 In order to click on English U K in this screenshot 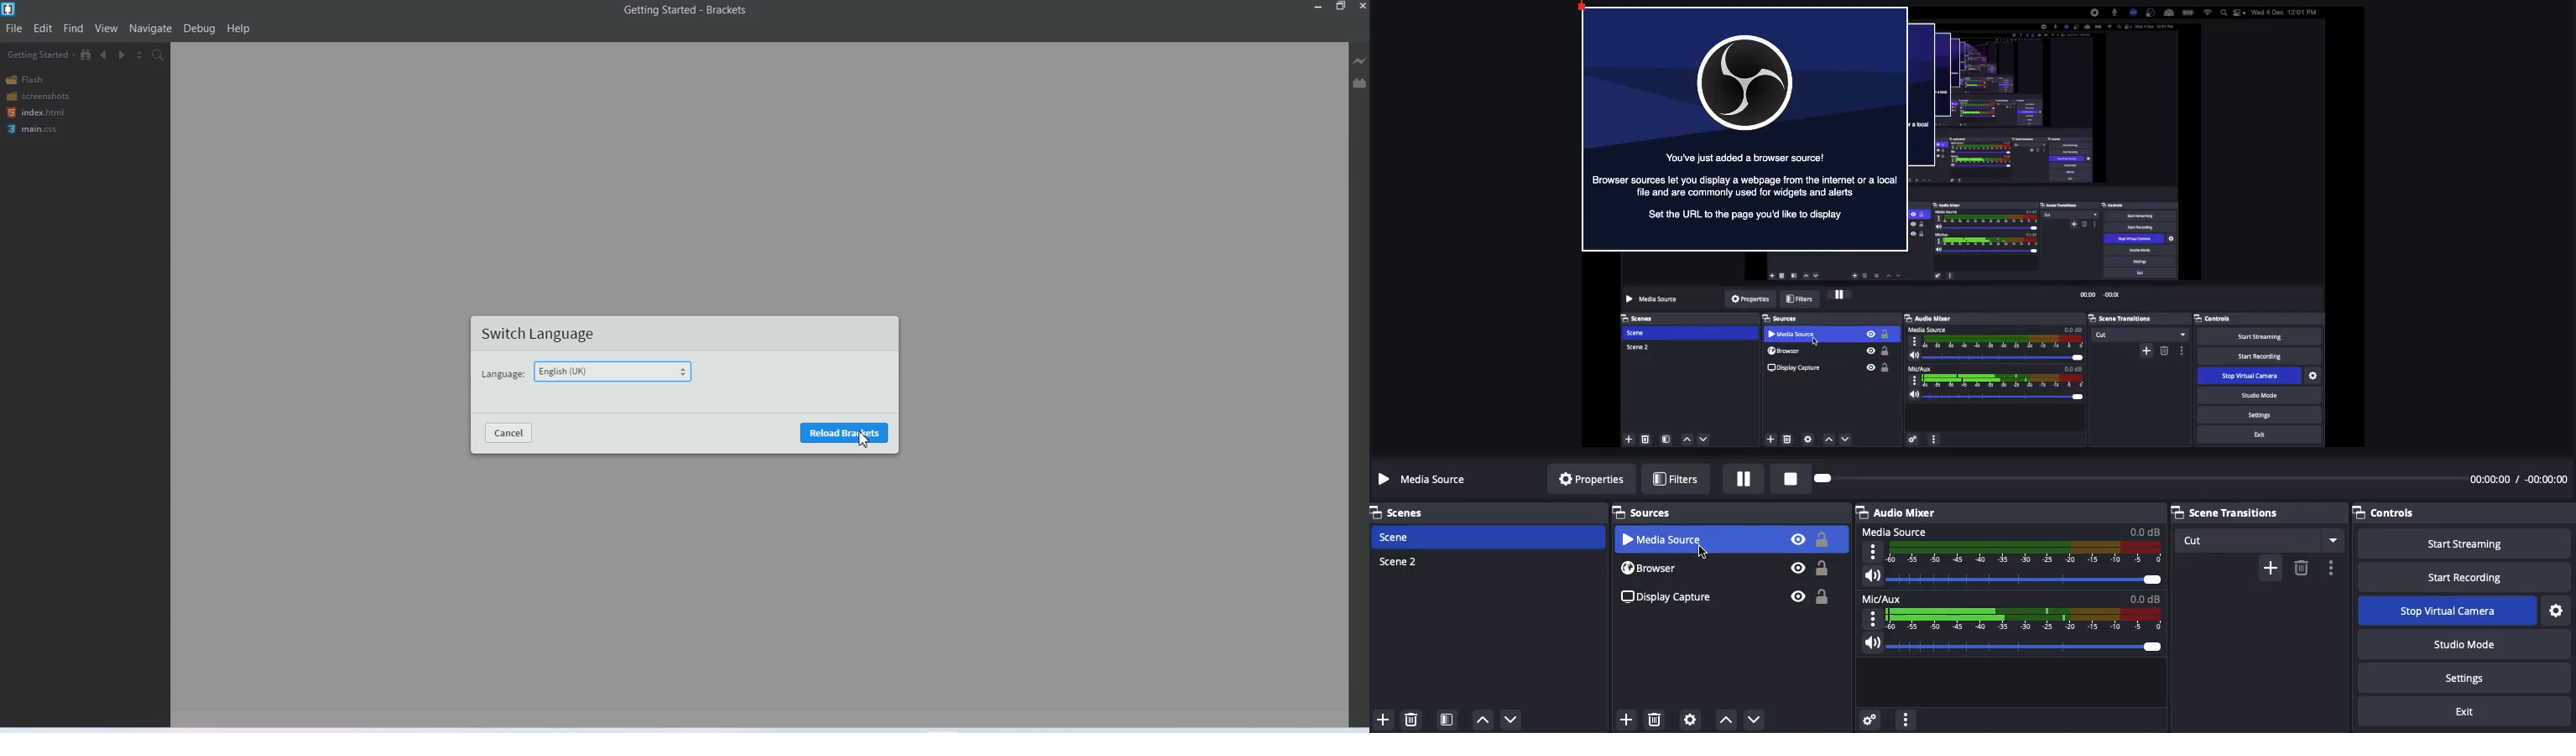, I will do `click(616, 371)`.